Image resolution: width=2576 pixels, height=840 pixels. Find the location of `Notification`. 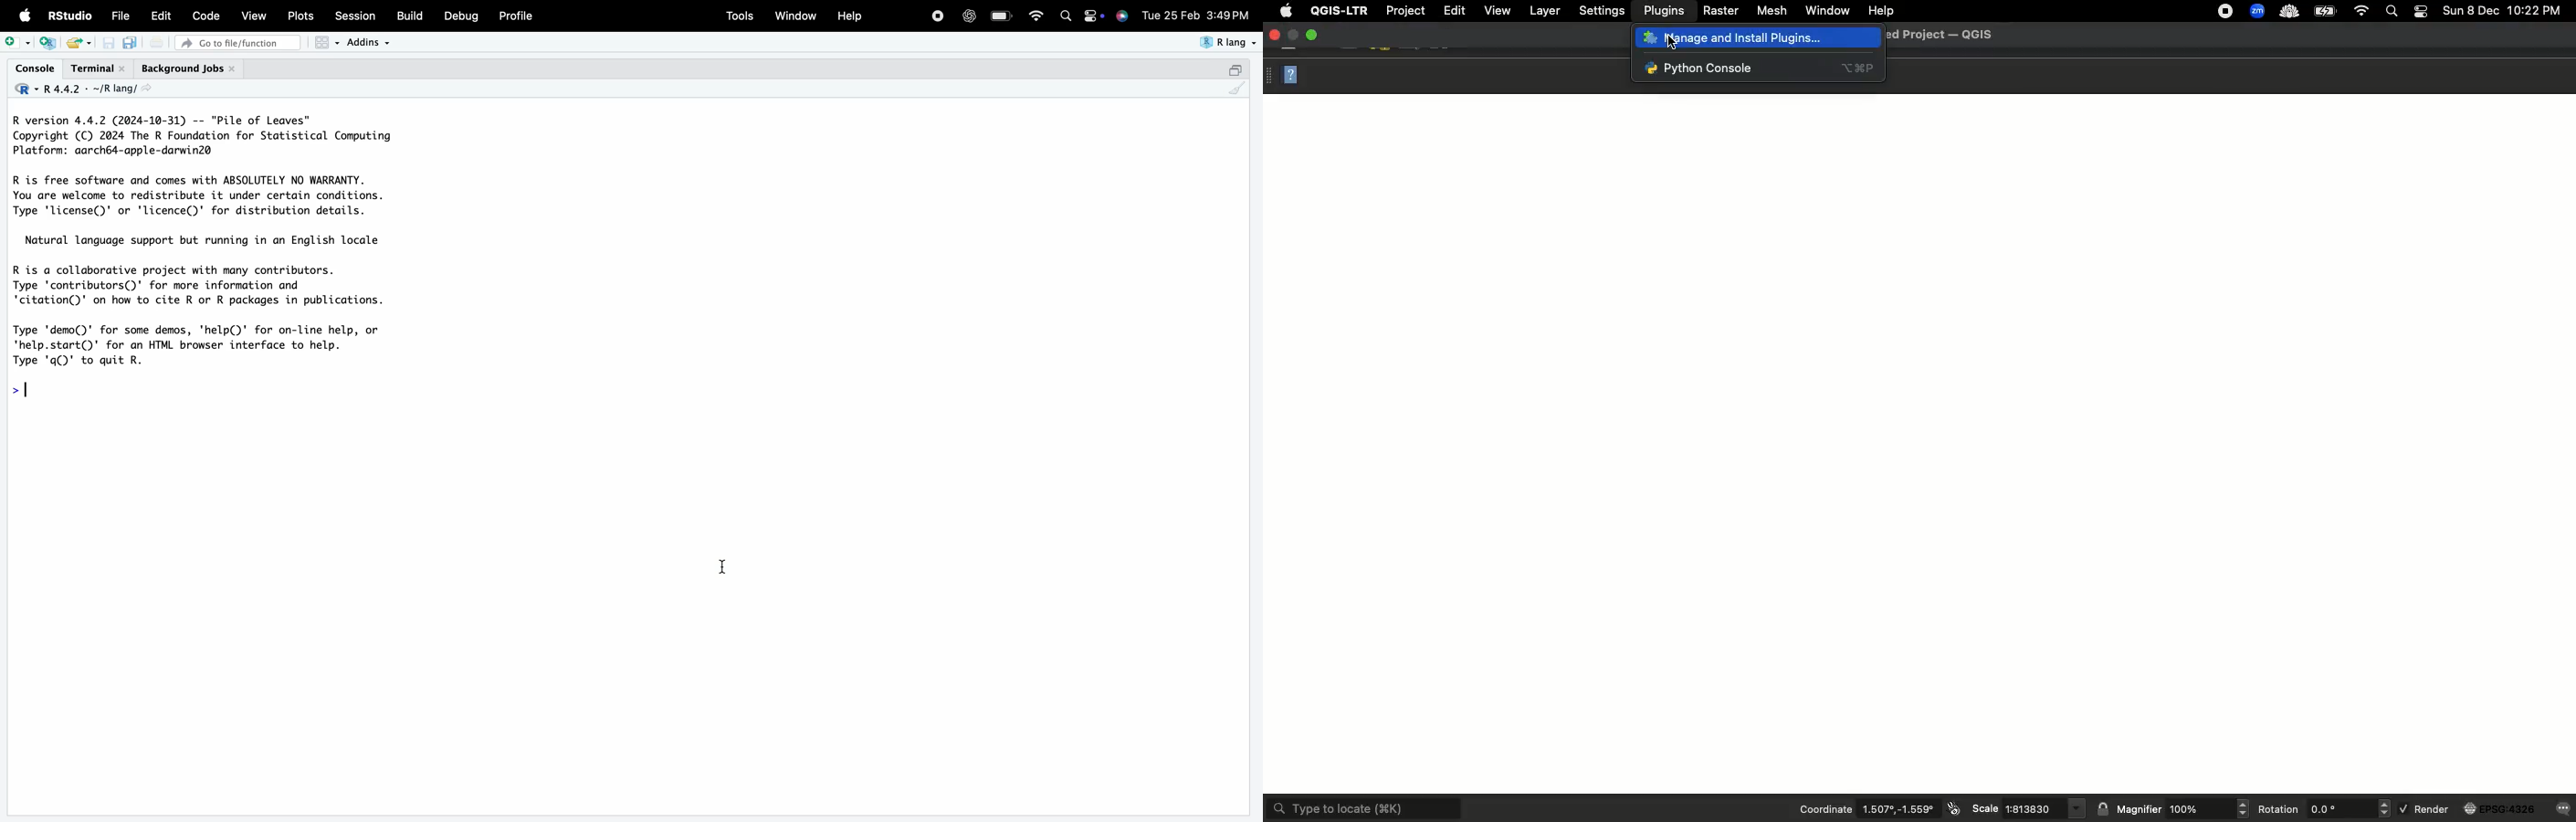

Notification is located at coordinates (2423, 10).